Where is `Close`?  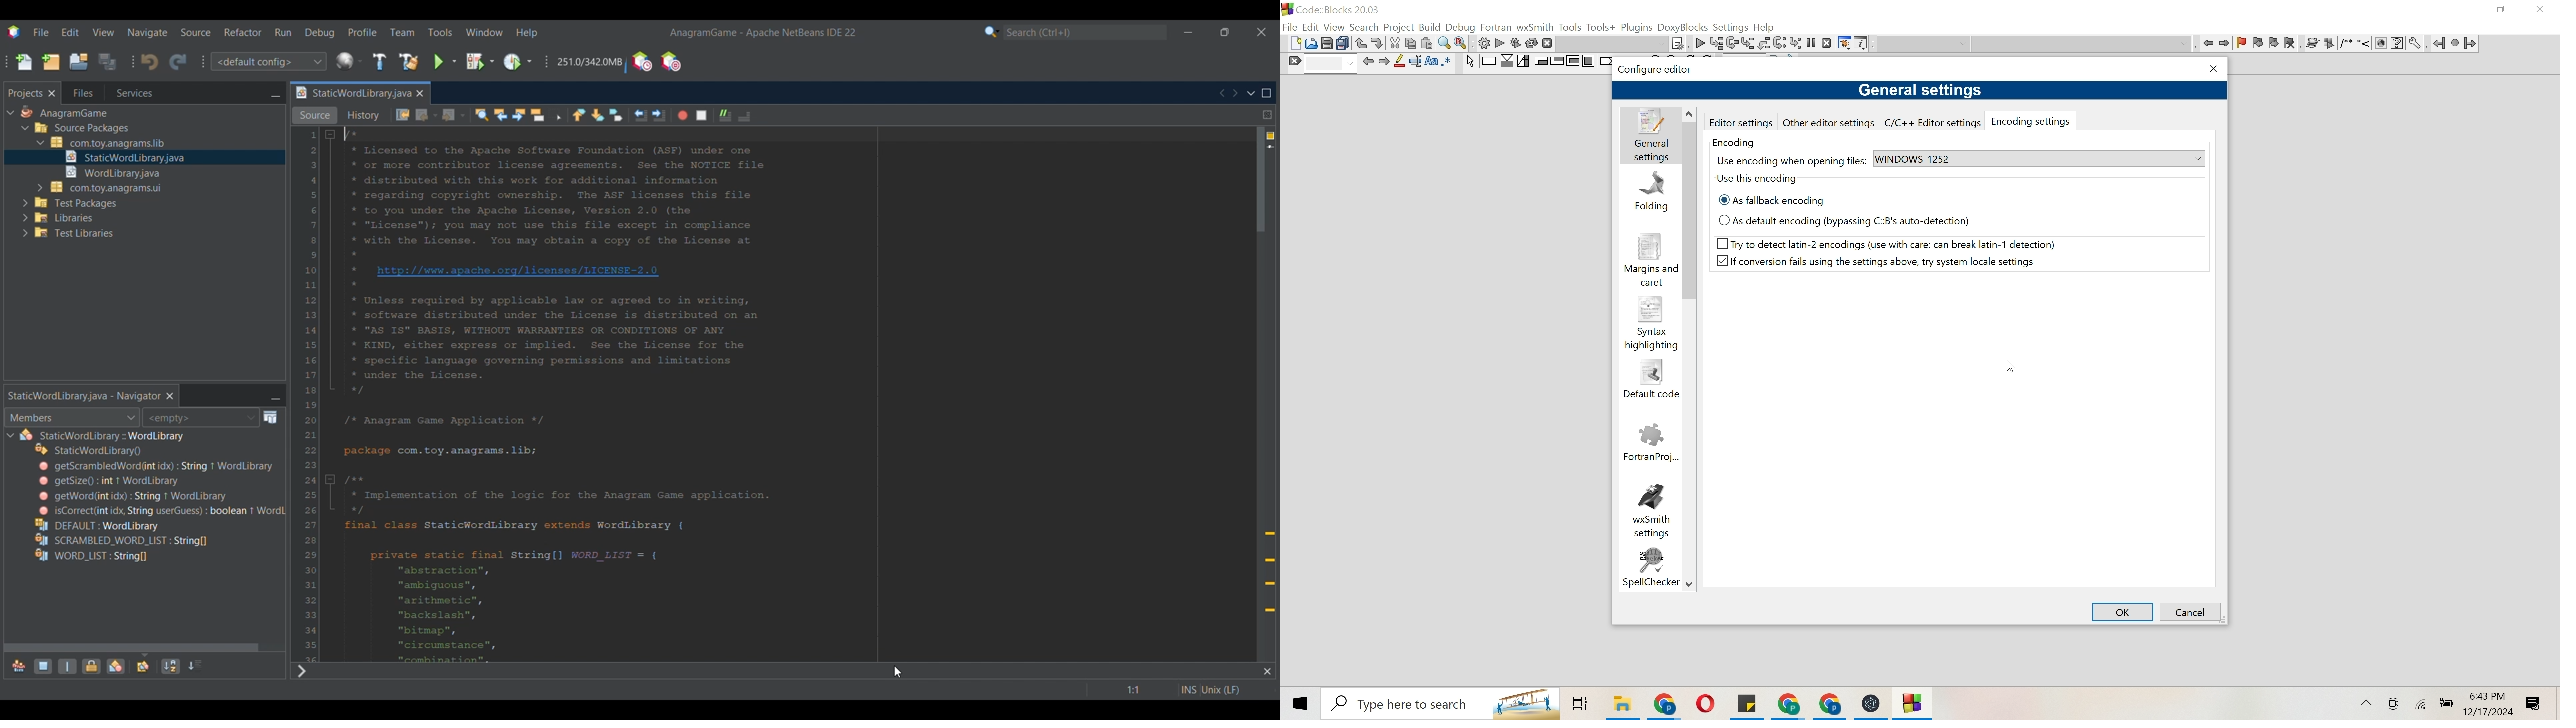 Close is located at coordinates (2541, 10).